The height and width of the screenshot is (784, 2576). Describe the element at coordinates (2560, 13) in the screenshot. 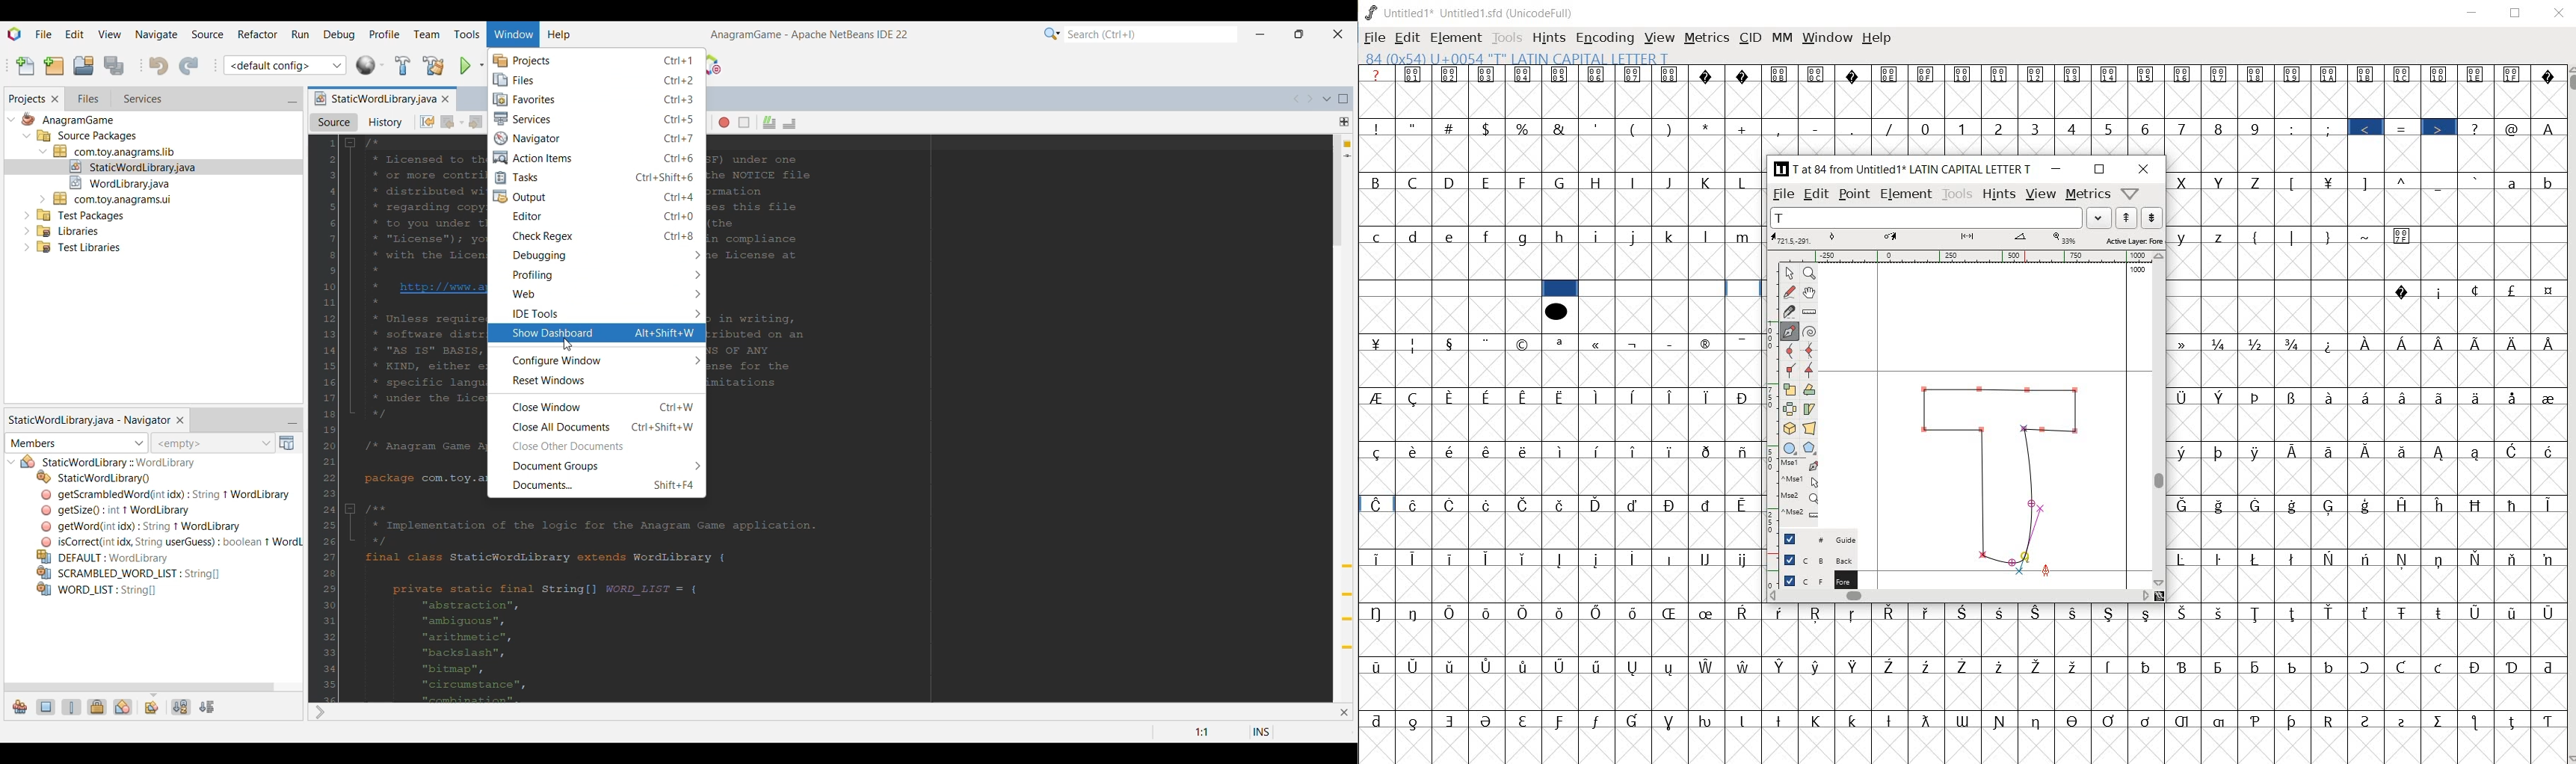

I see `close` at that location.